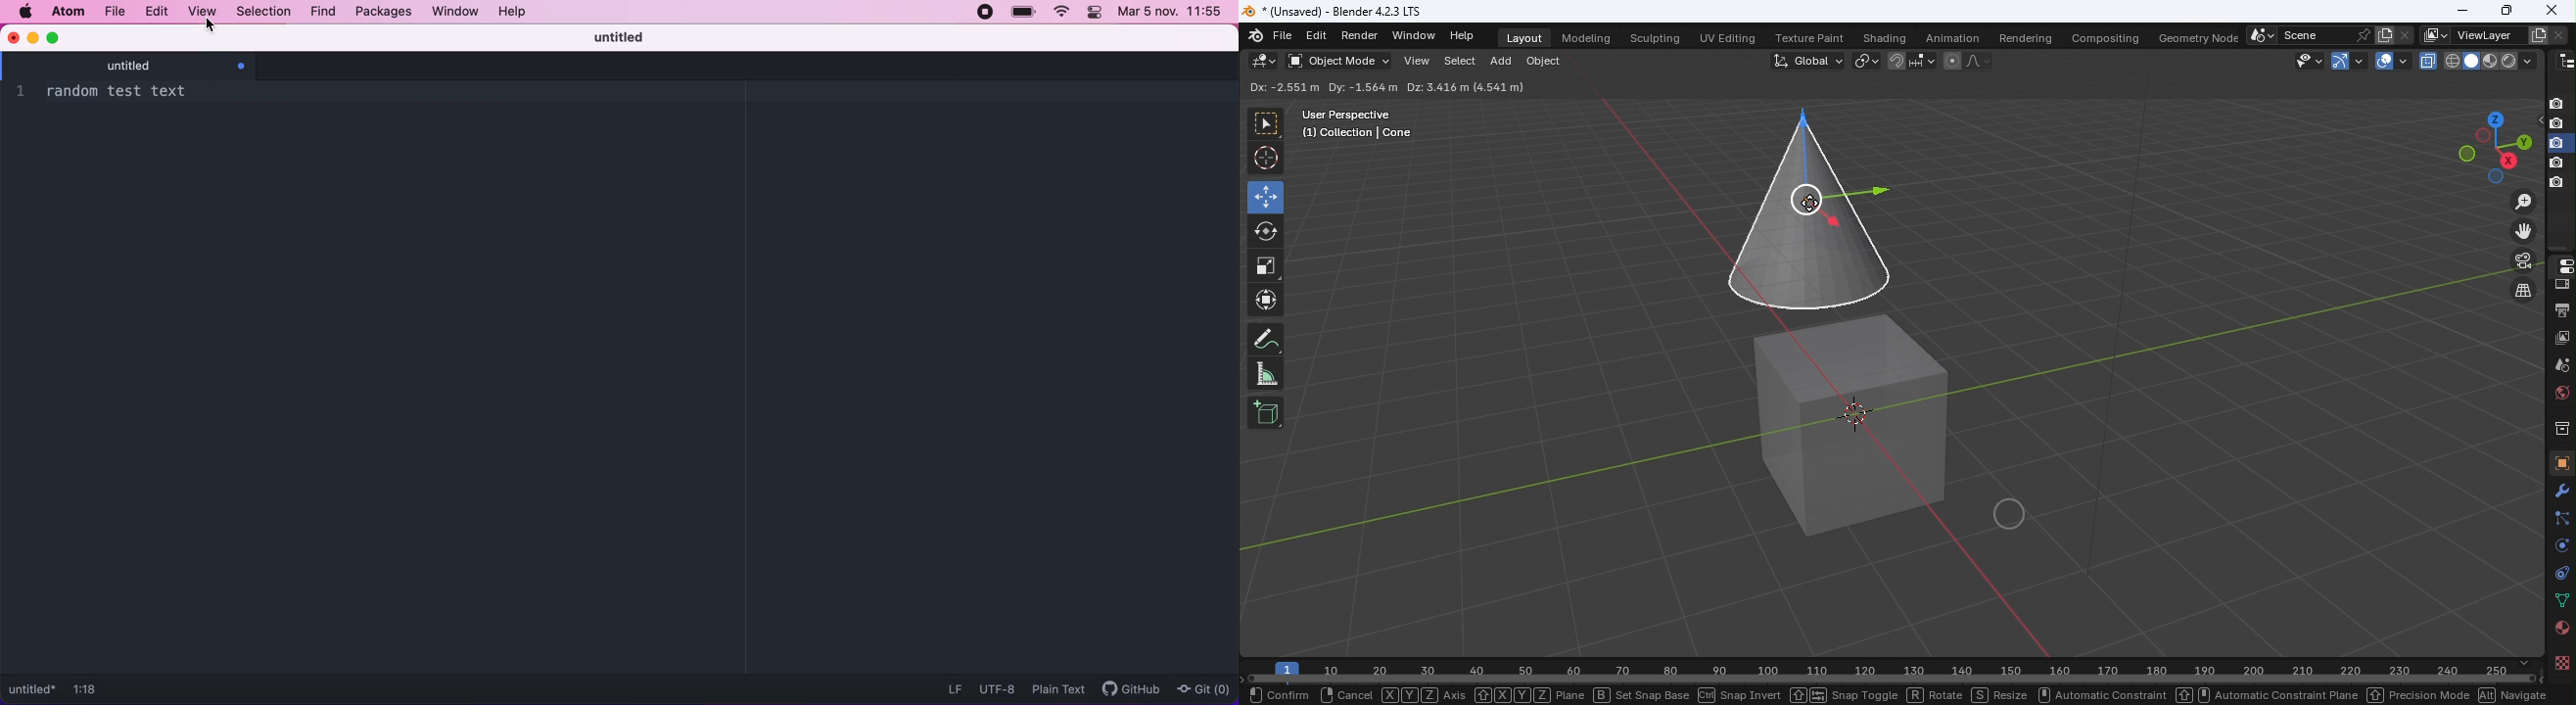  What do you see at coordinates (213, 26) in the screenshot?
I see `cursor` at bounding box center [213, 26].